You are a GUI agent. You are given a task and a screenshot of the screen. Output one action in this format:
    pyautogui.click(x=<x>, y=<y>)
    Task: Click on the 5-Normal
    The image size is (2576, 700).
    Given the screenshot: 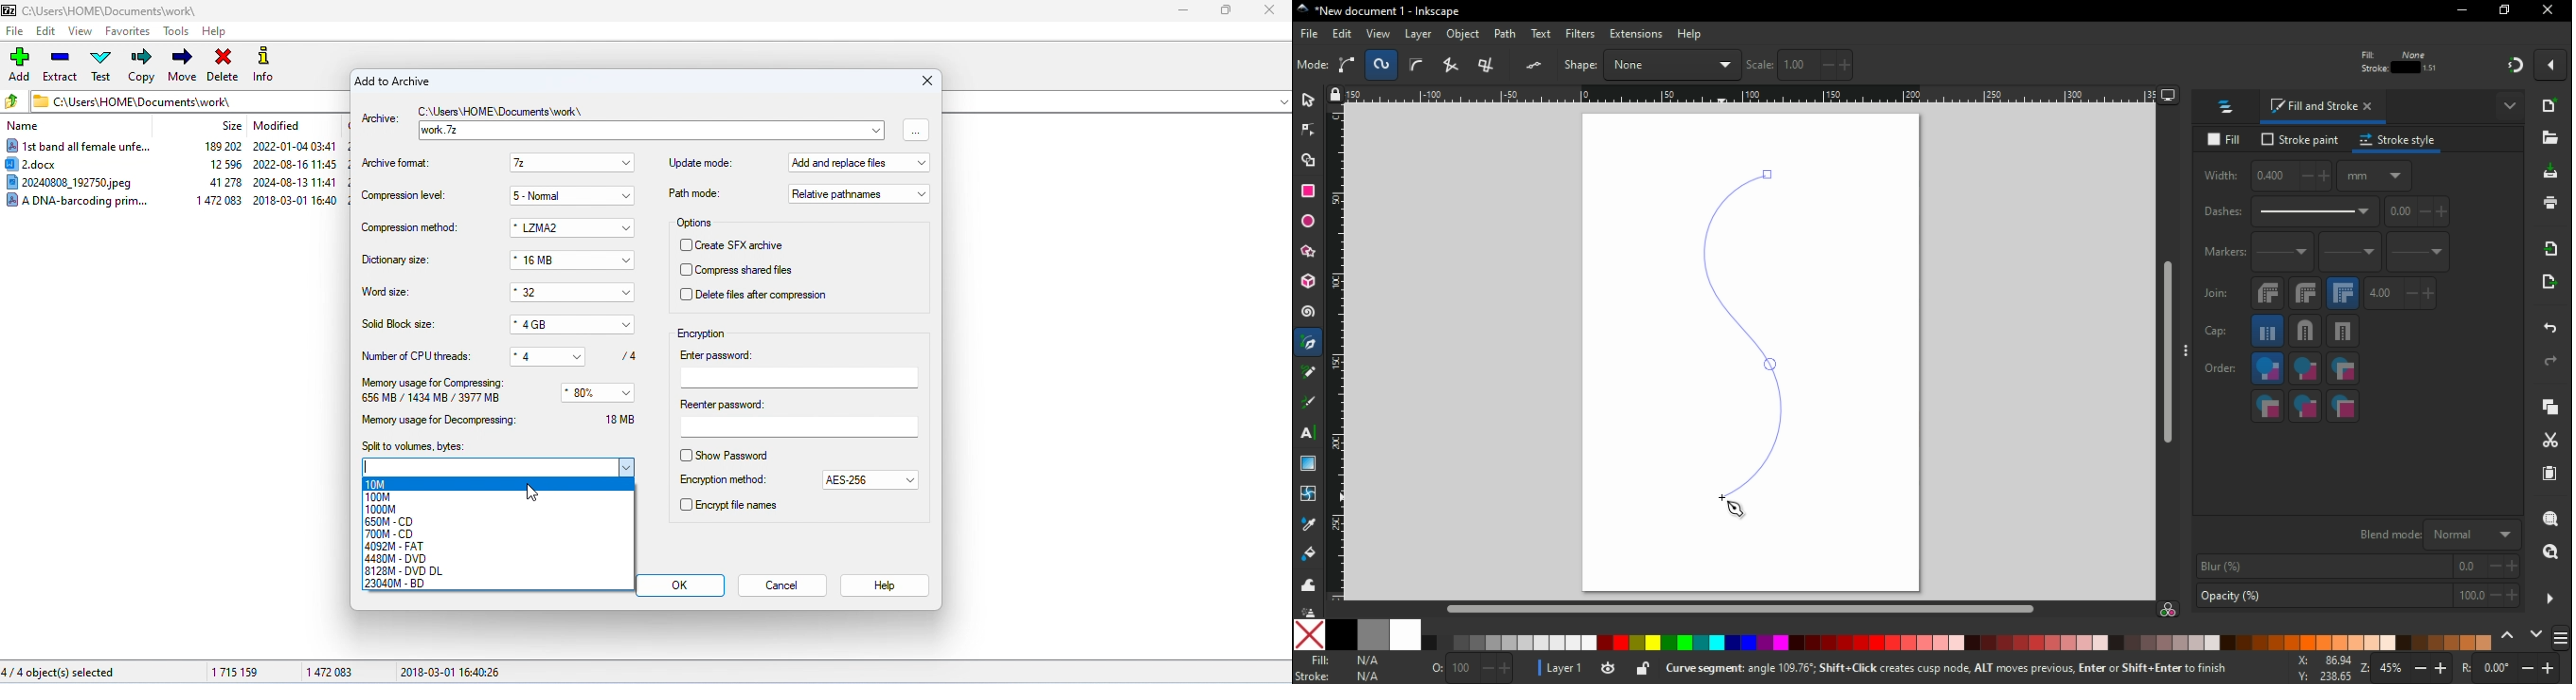 What is the action you would take?
    pyautogui.click(x=560, y=195)
    